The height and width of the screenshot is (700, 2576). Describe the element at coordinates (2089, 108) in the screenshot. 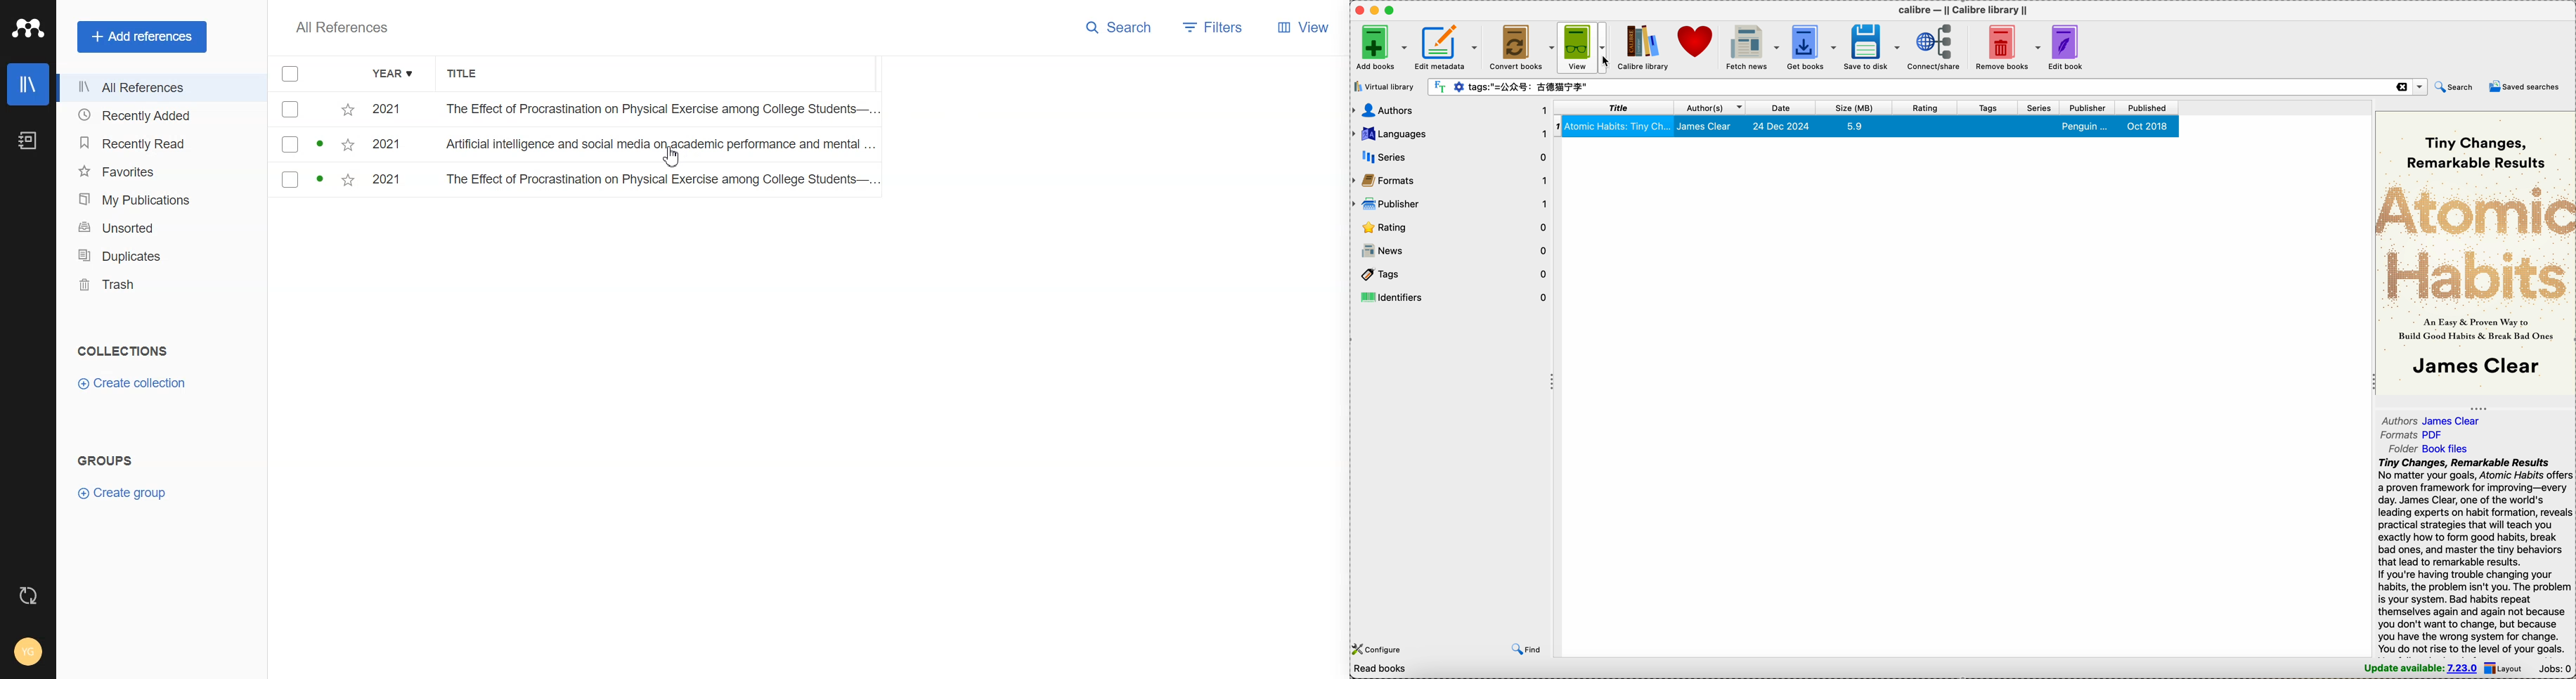

I see `publisher` at that location.